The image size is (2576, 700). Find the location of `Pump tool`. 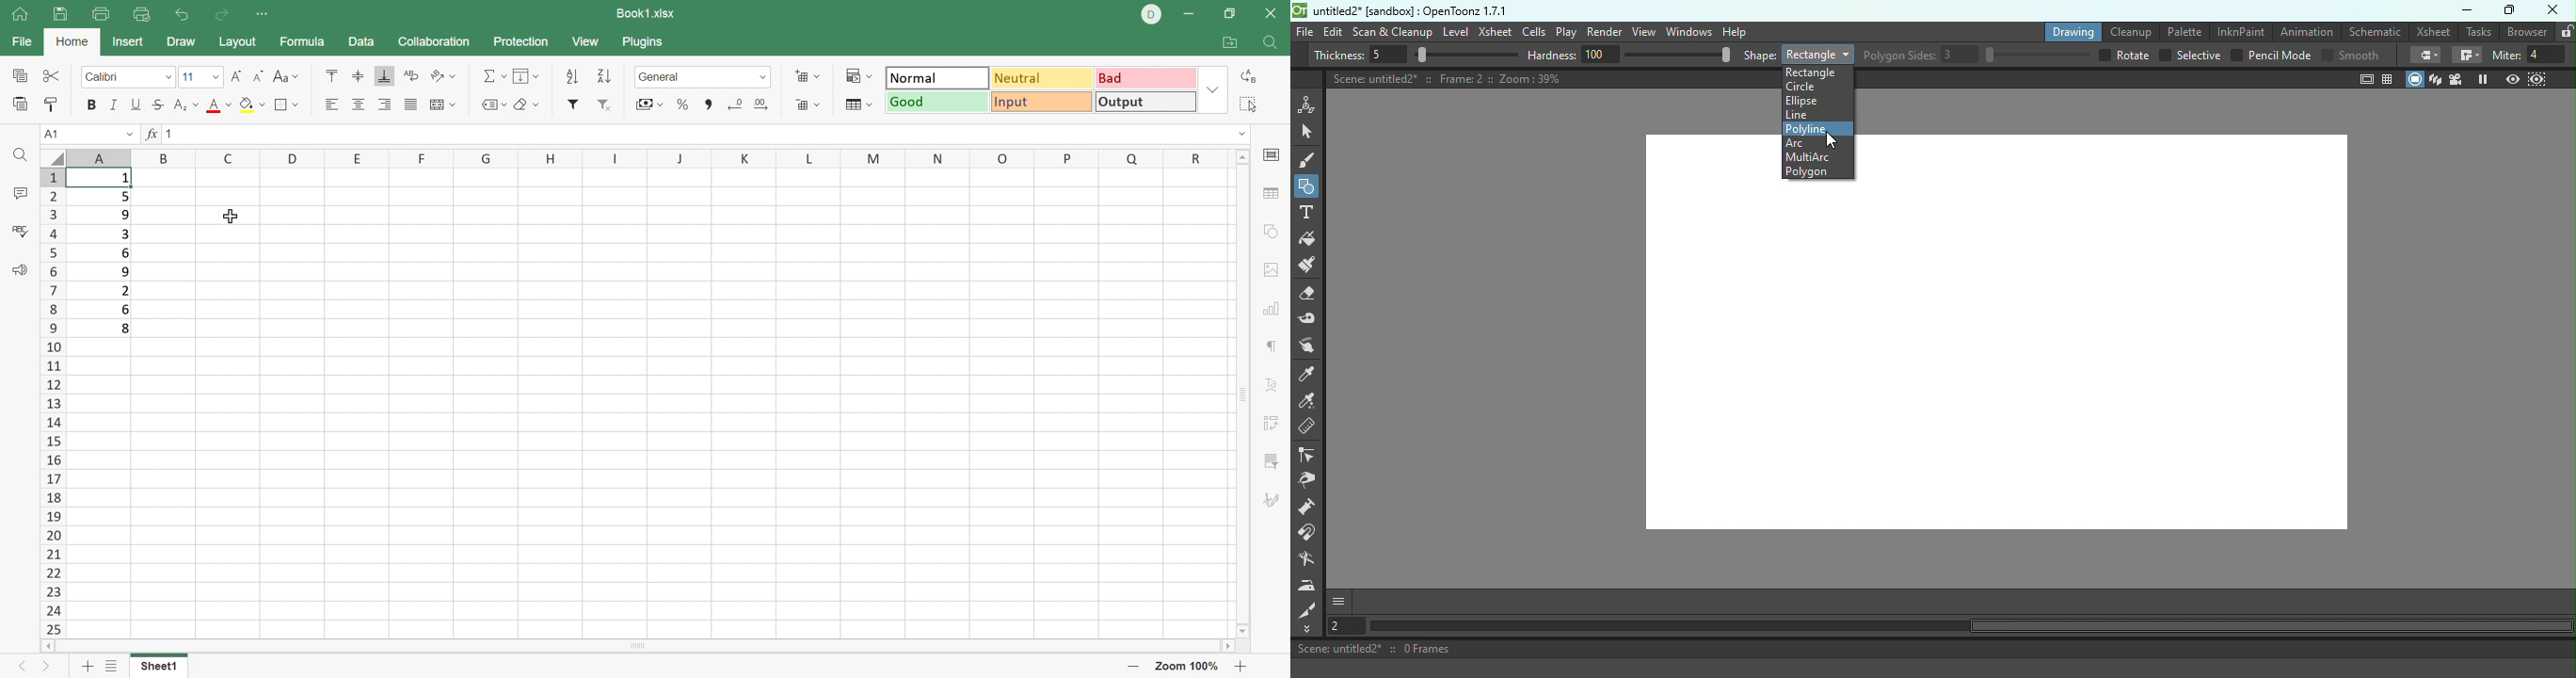

Pump tool is located at coordinates (1308, 508).